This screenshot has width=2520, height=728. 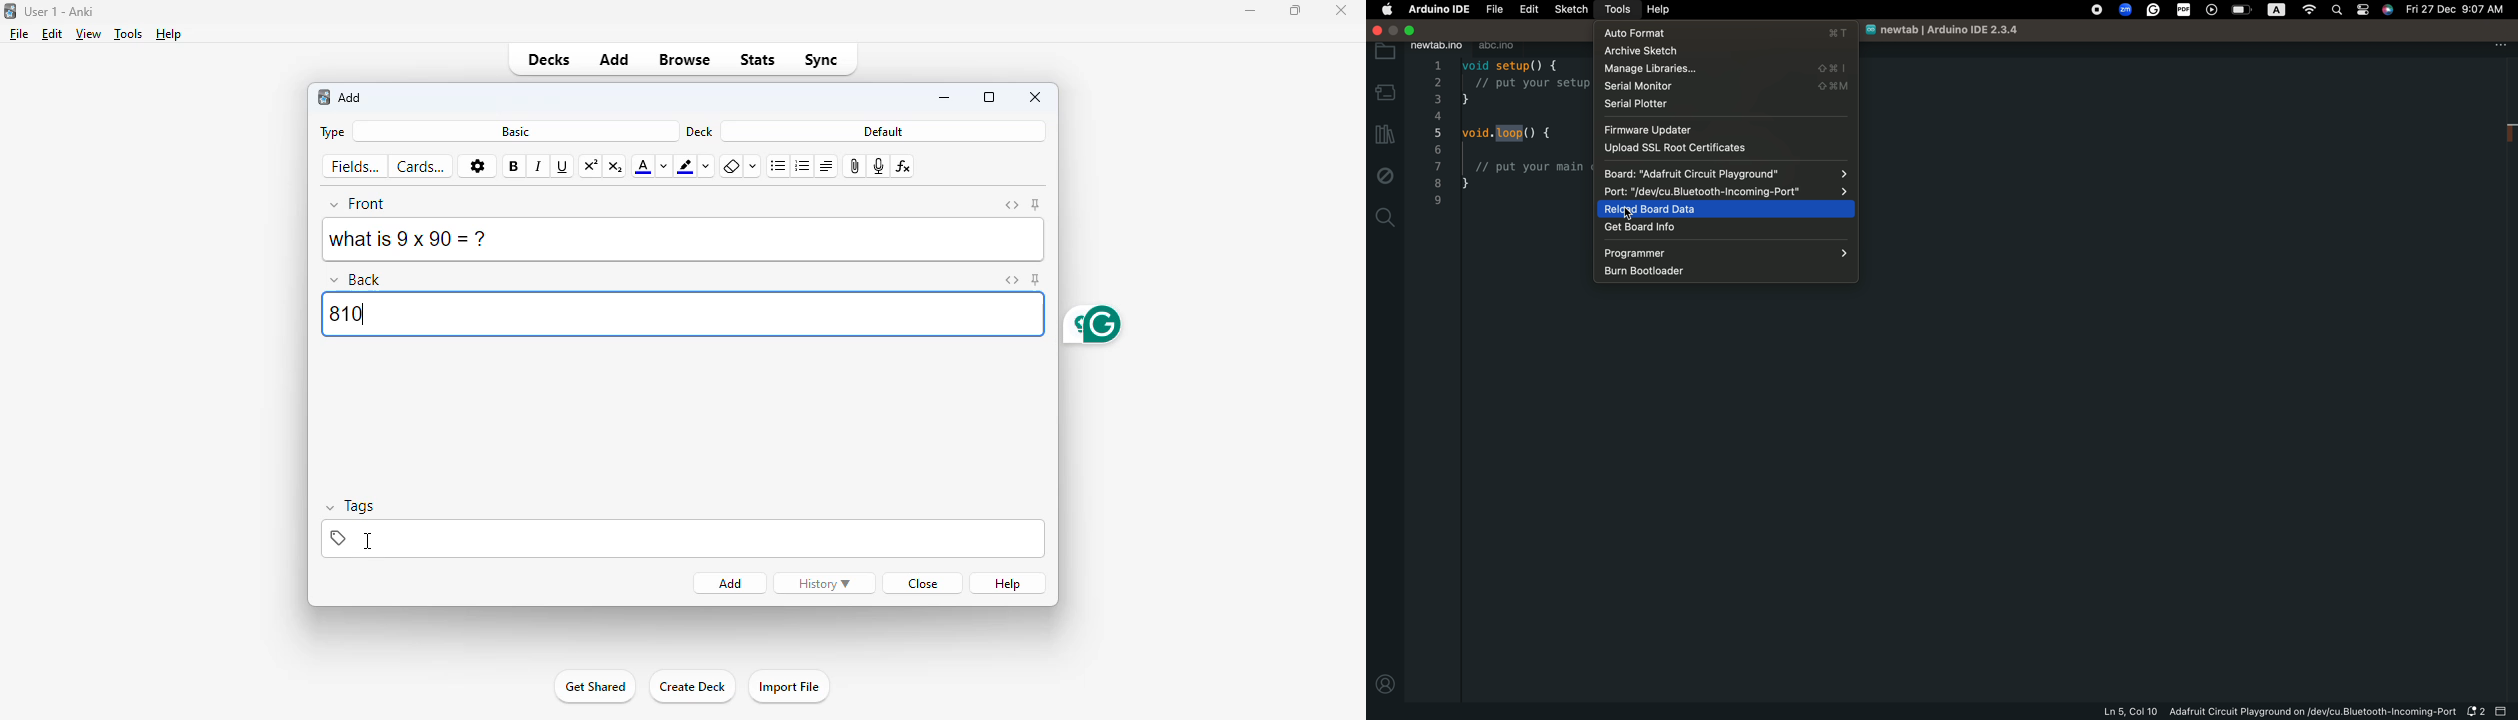 What do you see at coordinates (664, 166) in the screenshot?
I see `change color` at bounding box center [664, 166].